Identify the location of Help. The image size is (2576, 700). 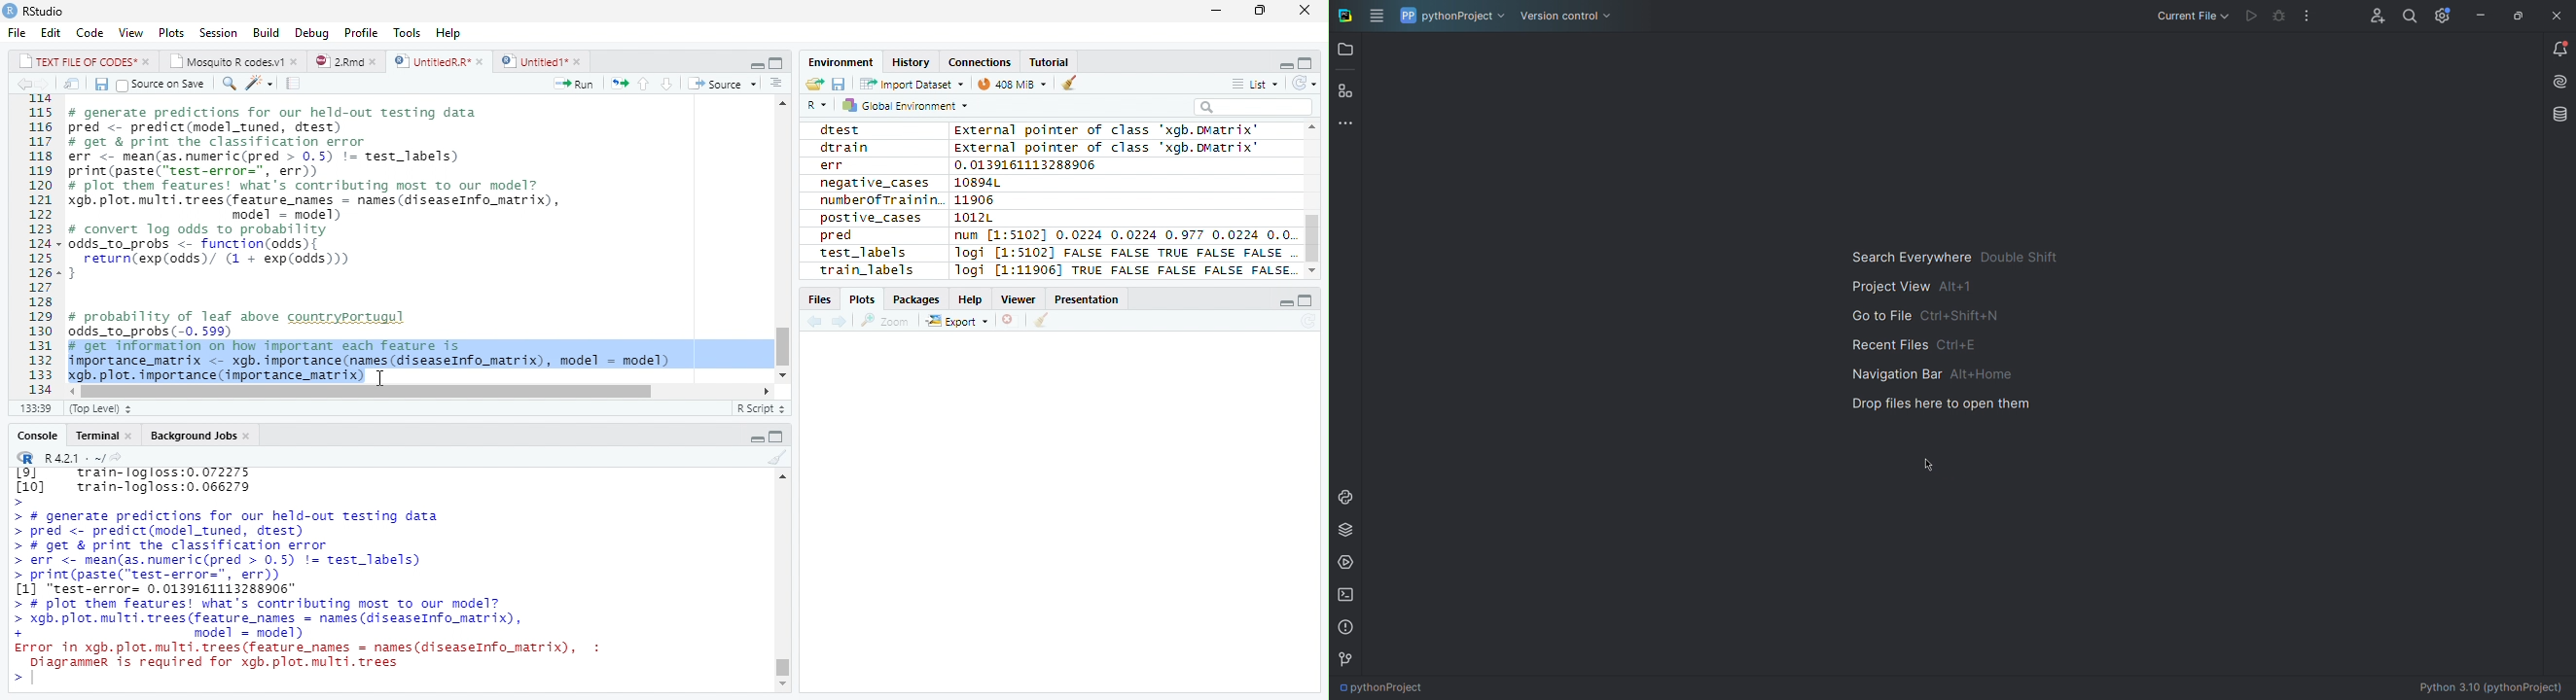
(968, 298).